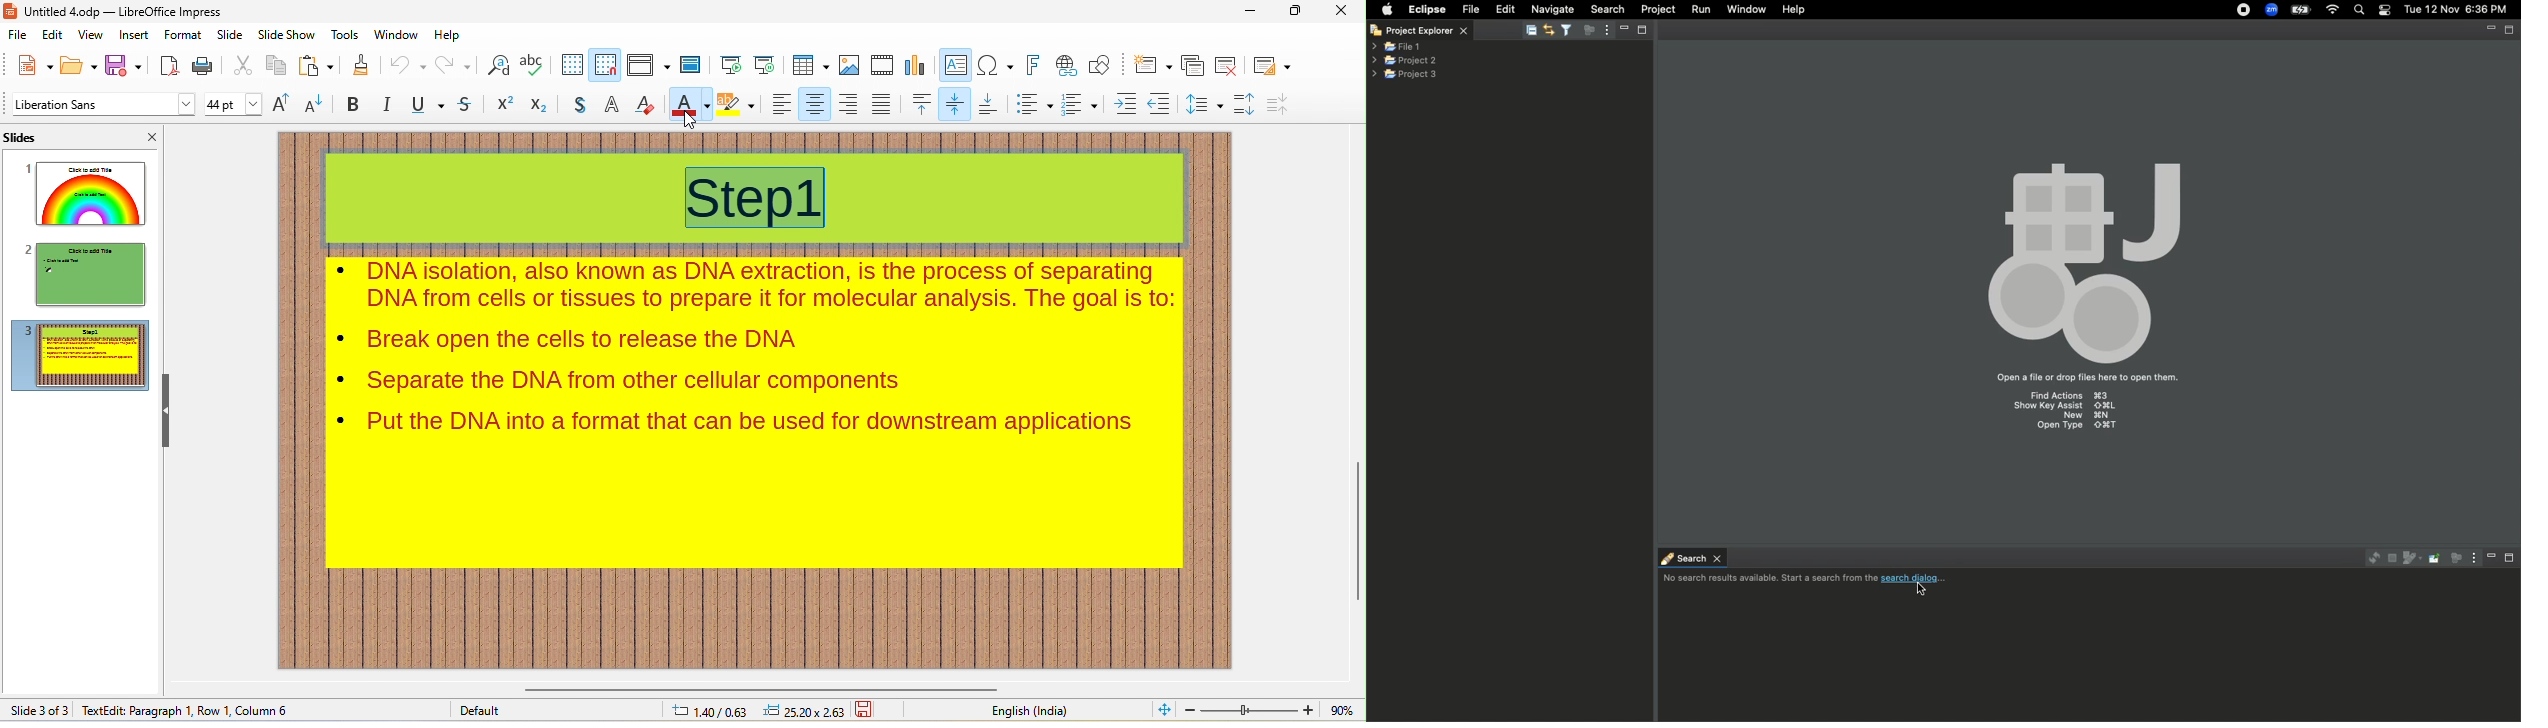  I want to click on display views, so click(647, 66).